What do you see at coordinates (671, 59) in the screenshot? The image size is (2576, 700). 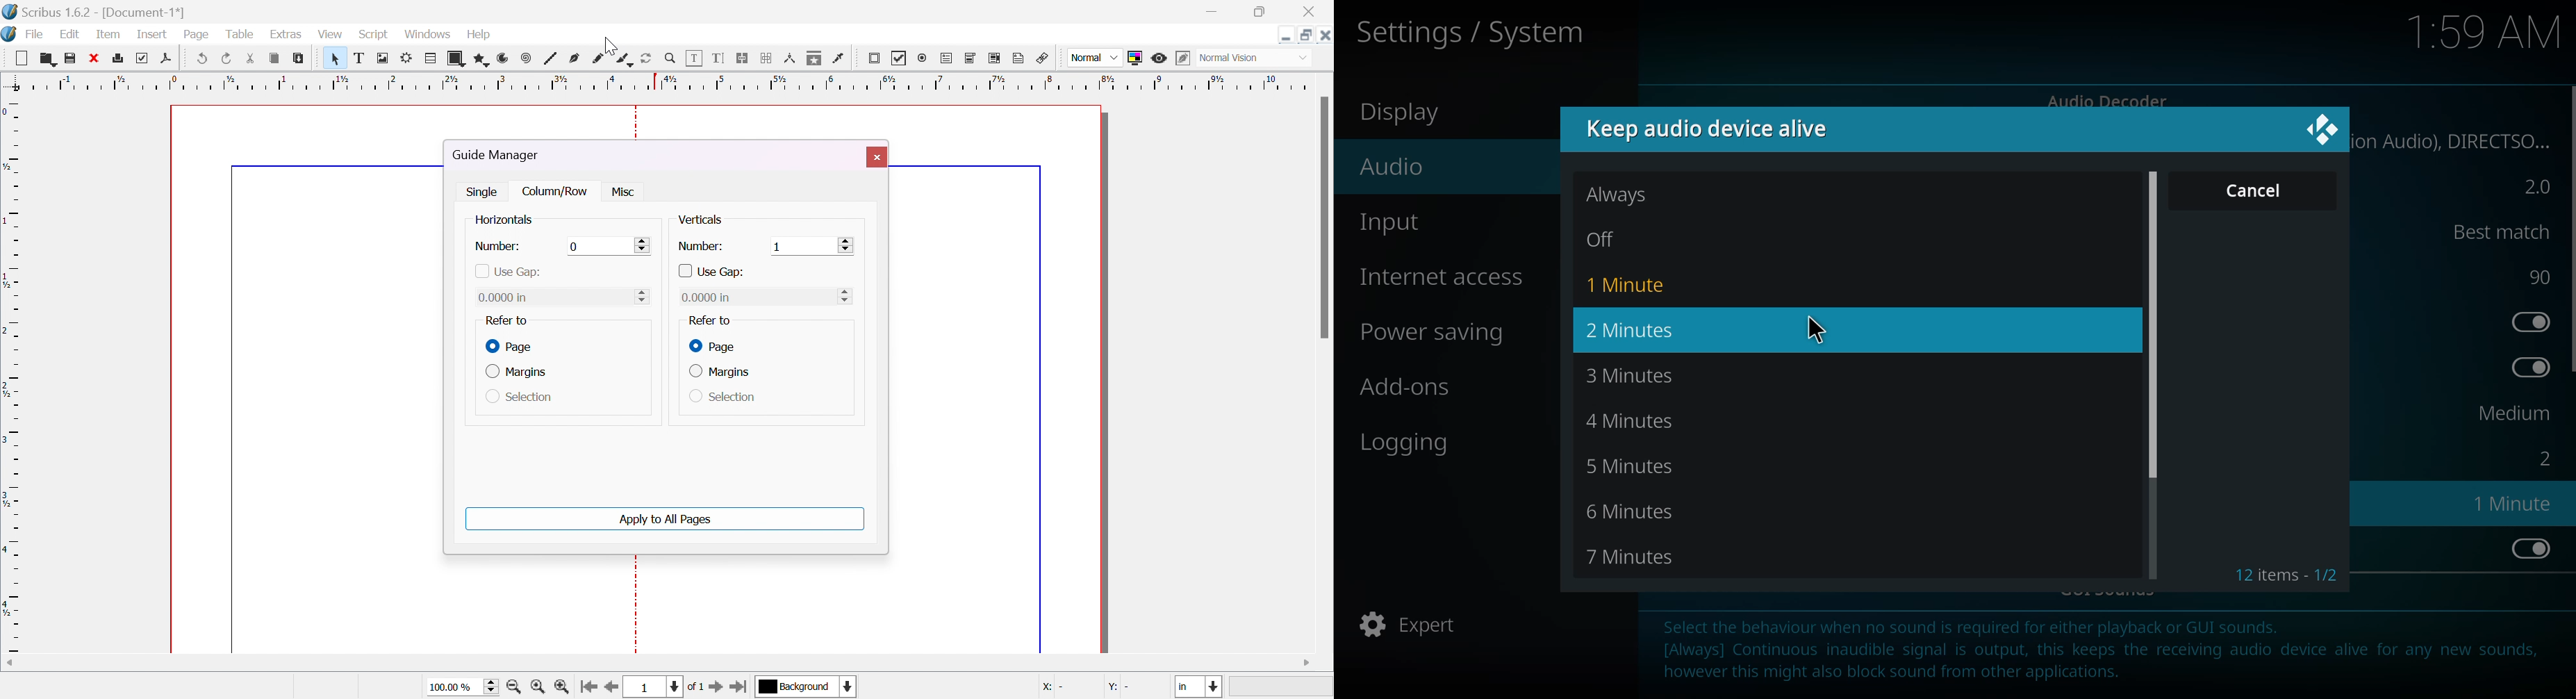 I see `zoom in / zoom out` at bounding box center [671, 59].